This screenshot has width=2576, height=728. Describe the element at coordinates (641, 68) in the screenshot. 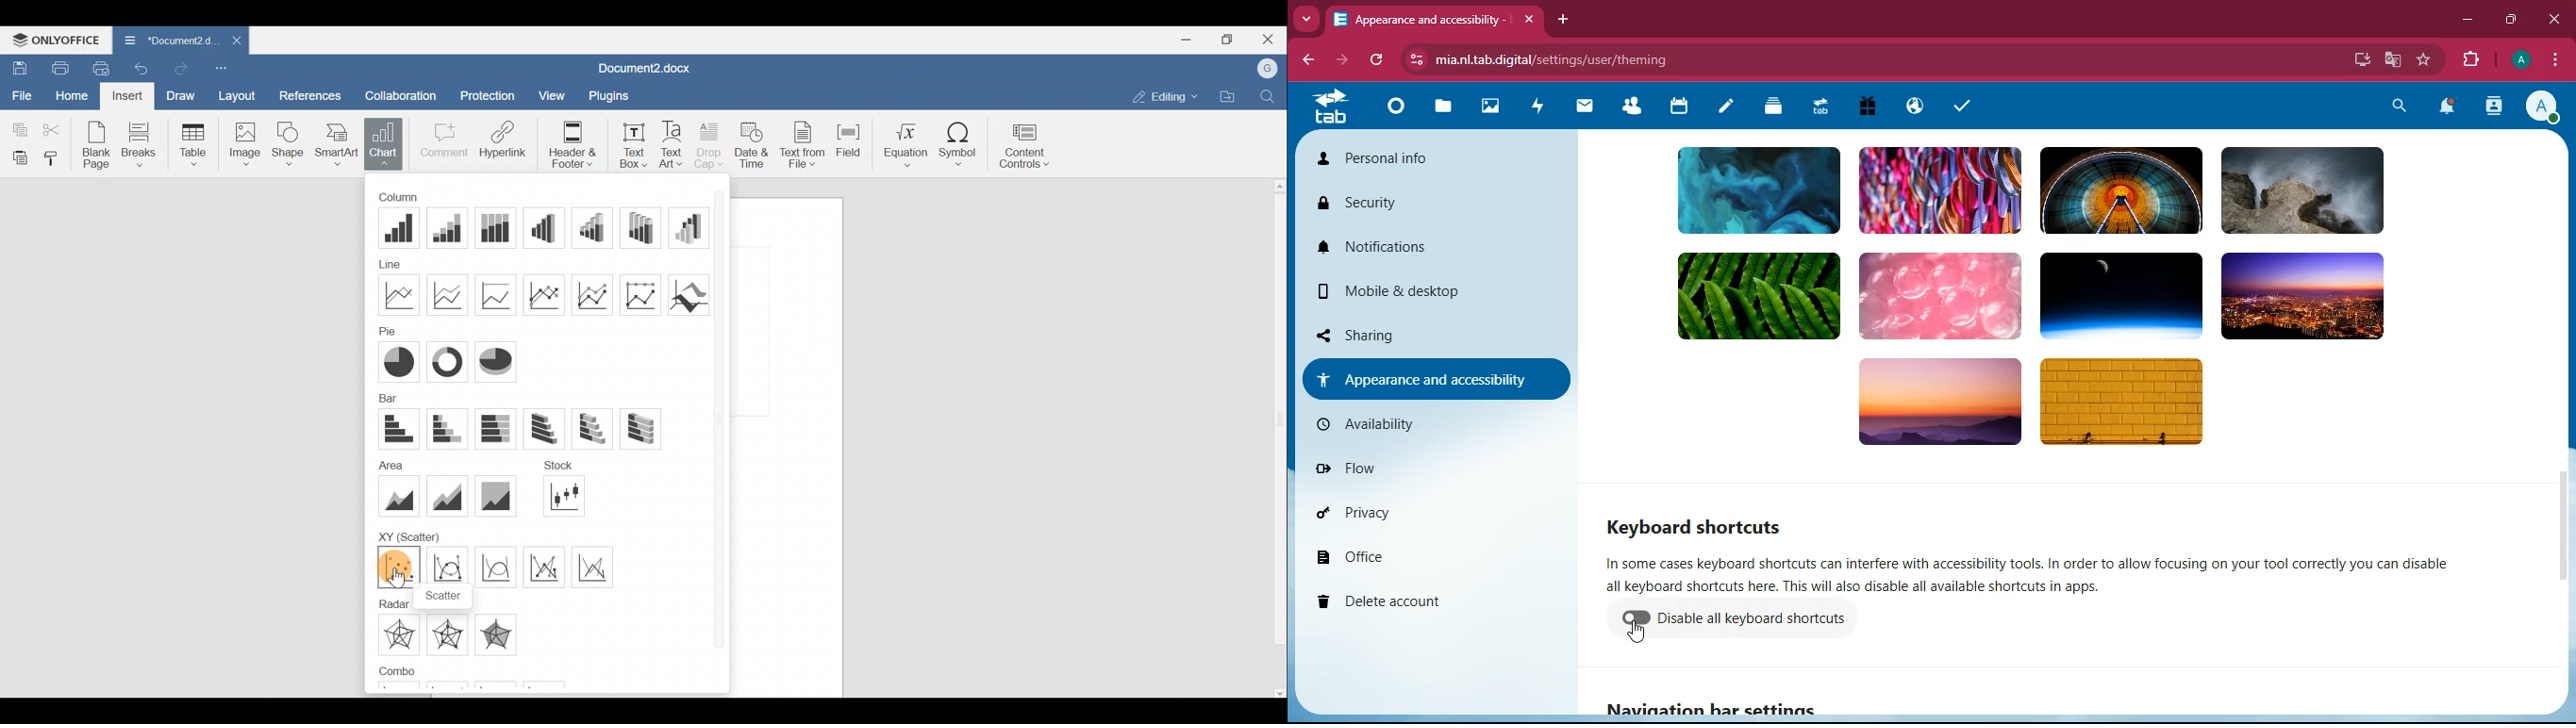

I see `Document2.docx` at that location.